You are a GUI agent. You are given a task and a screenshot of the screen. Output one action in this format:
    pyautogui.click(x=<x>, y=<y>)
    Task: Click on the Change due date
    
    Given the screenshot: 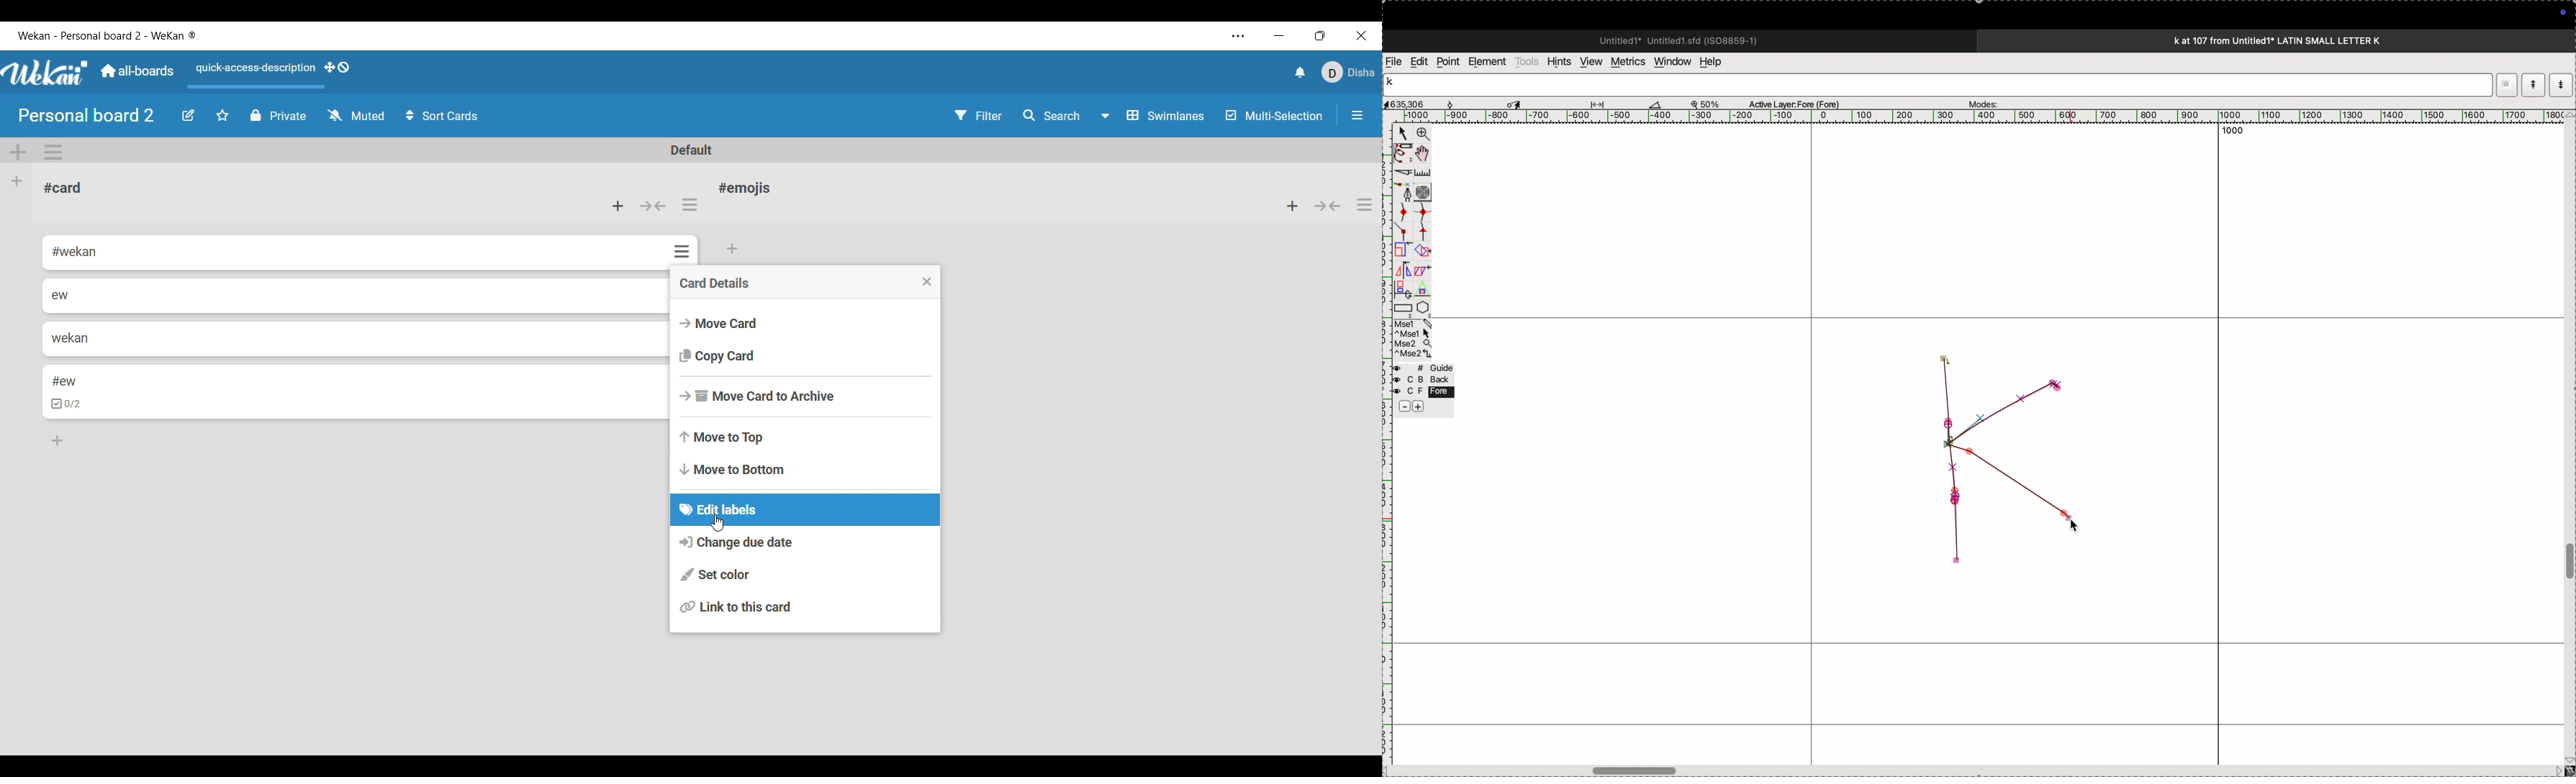 What is the action you would take?
    pyautogui.click(x=805, y=542)
    